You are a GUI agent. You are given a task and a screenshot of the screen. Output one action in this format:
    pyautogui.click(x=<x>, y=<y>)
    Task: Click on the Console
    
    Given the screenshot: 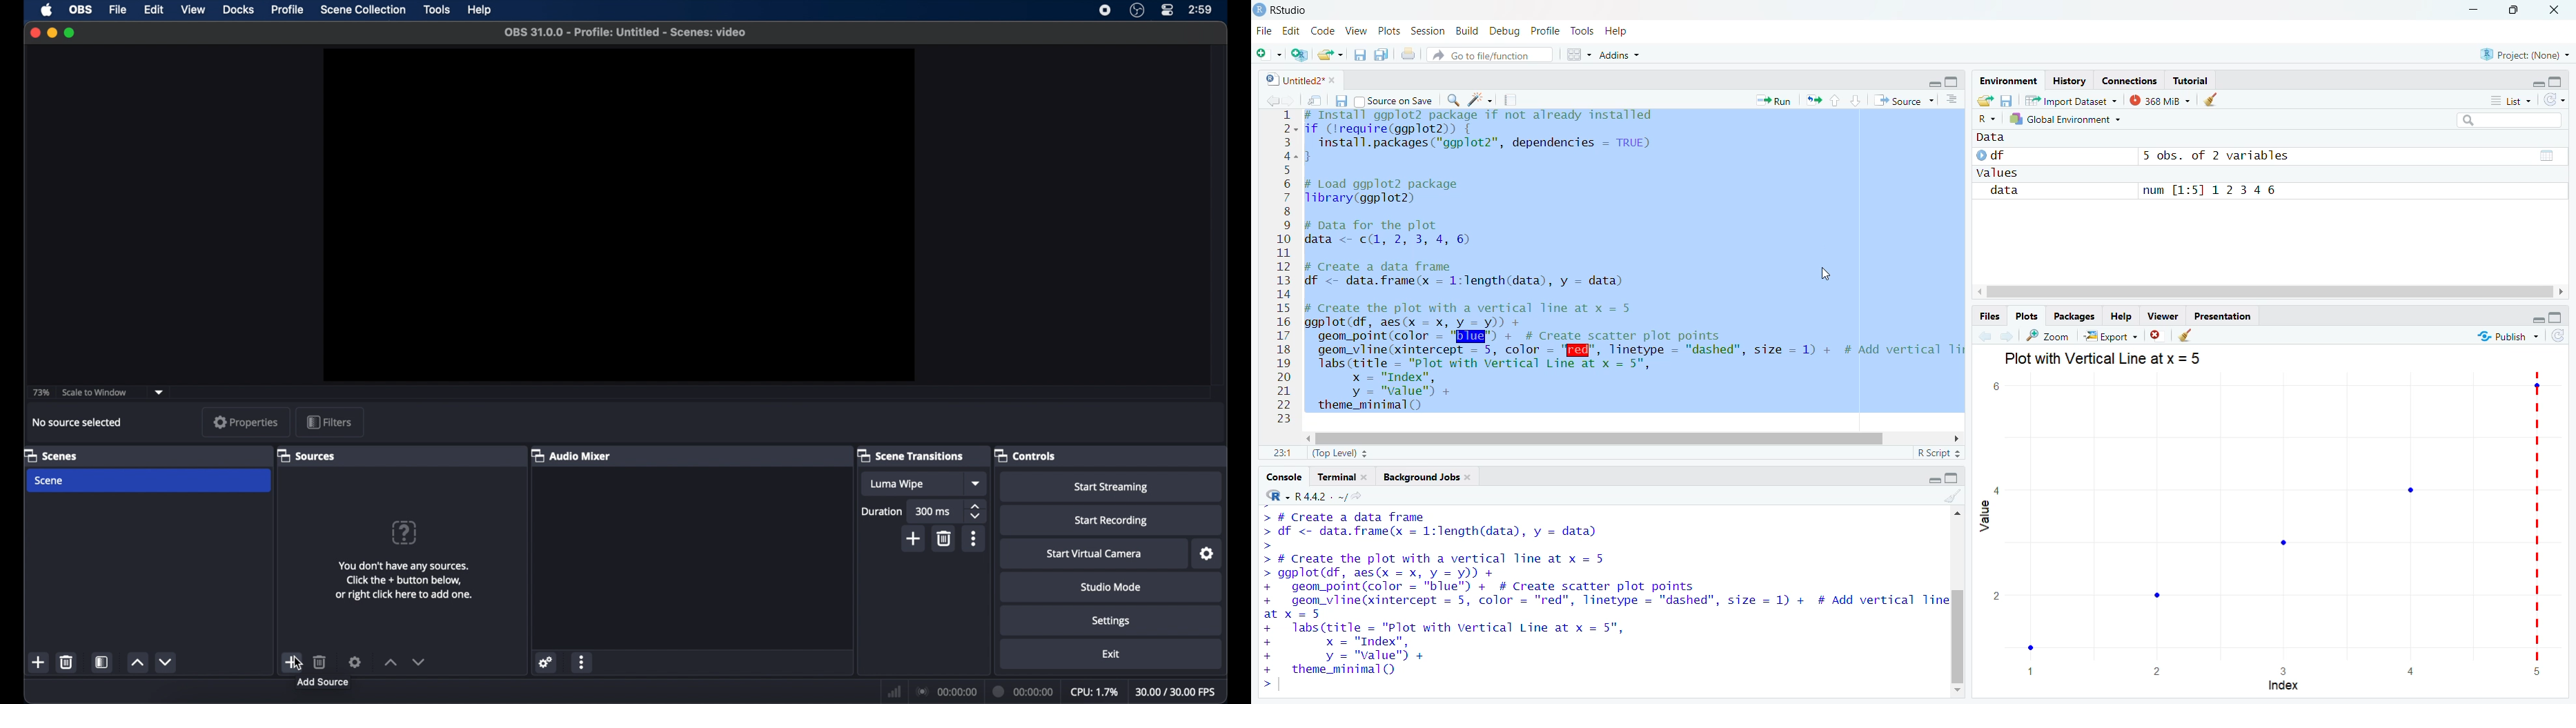 What is the action you would take?
    pyautogui.click(x=1286, y=475)
    